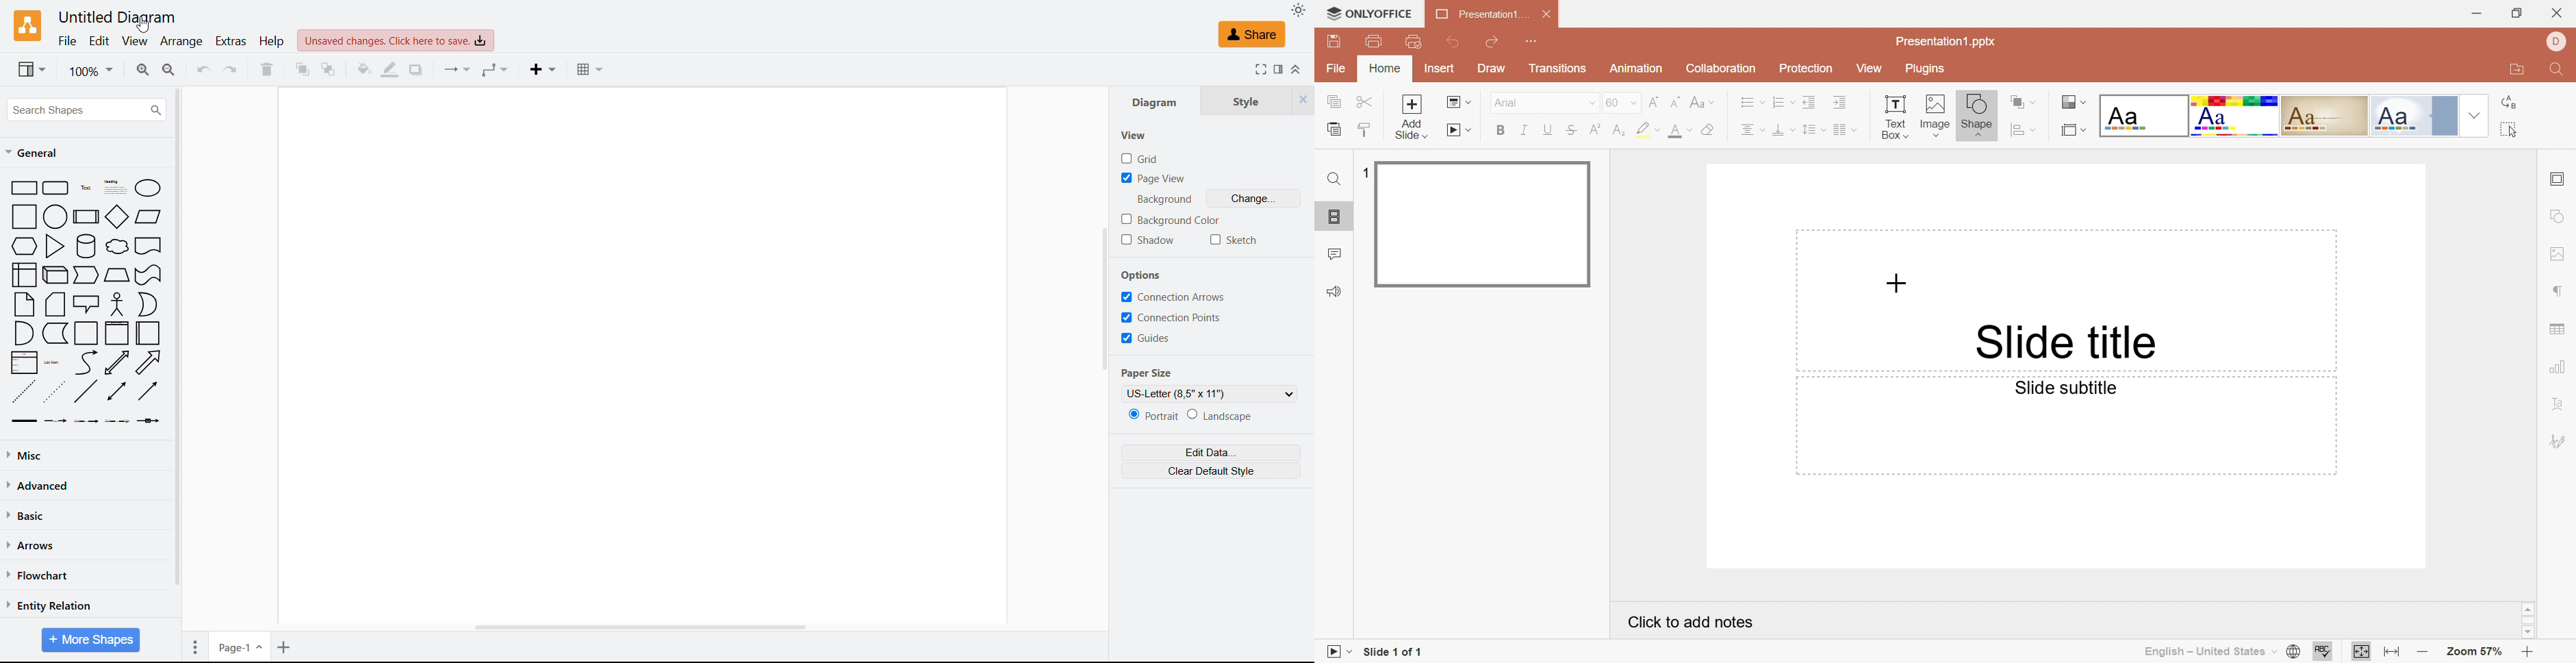 Image resolution: width=2576 pixels, height=672 pixels. Describe the element at coordinates (28, 455) in the screenshot. I see `Miscellaneous ` at that location.